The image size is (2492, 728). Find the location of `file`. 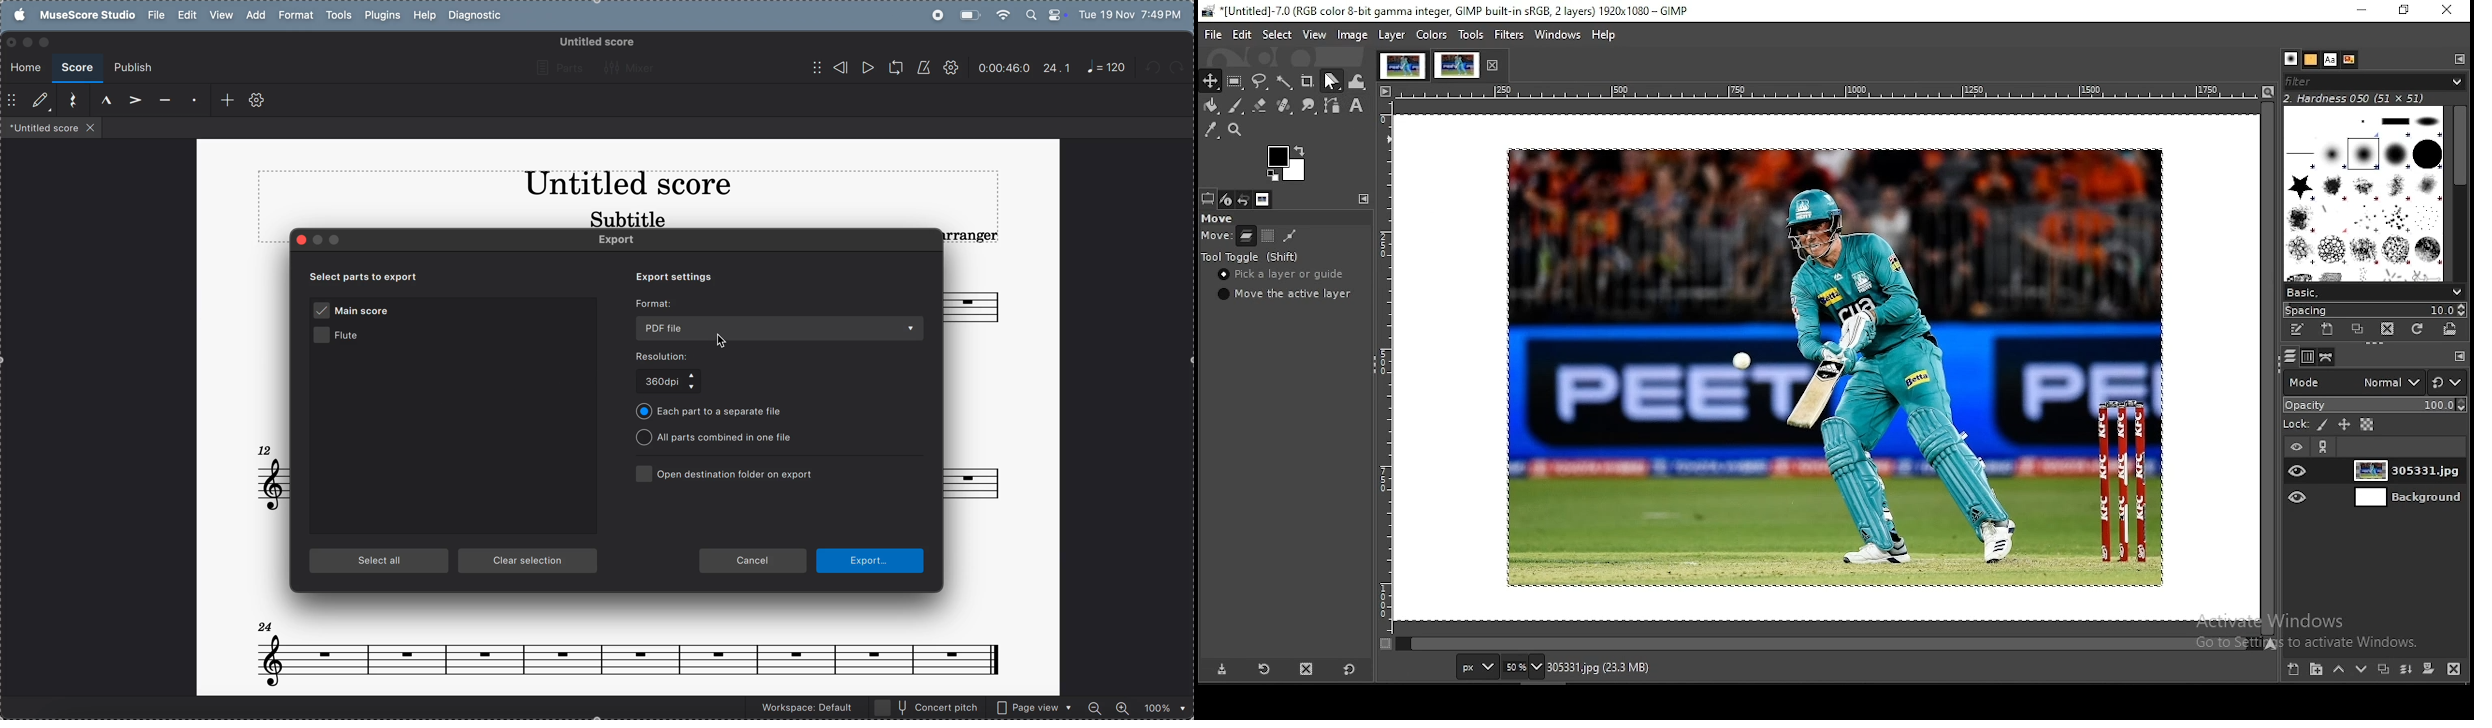

file is located at coordinates (156, 15).